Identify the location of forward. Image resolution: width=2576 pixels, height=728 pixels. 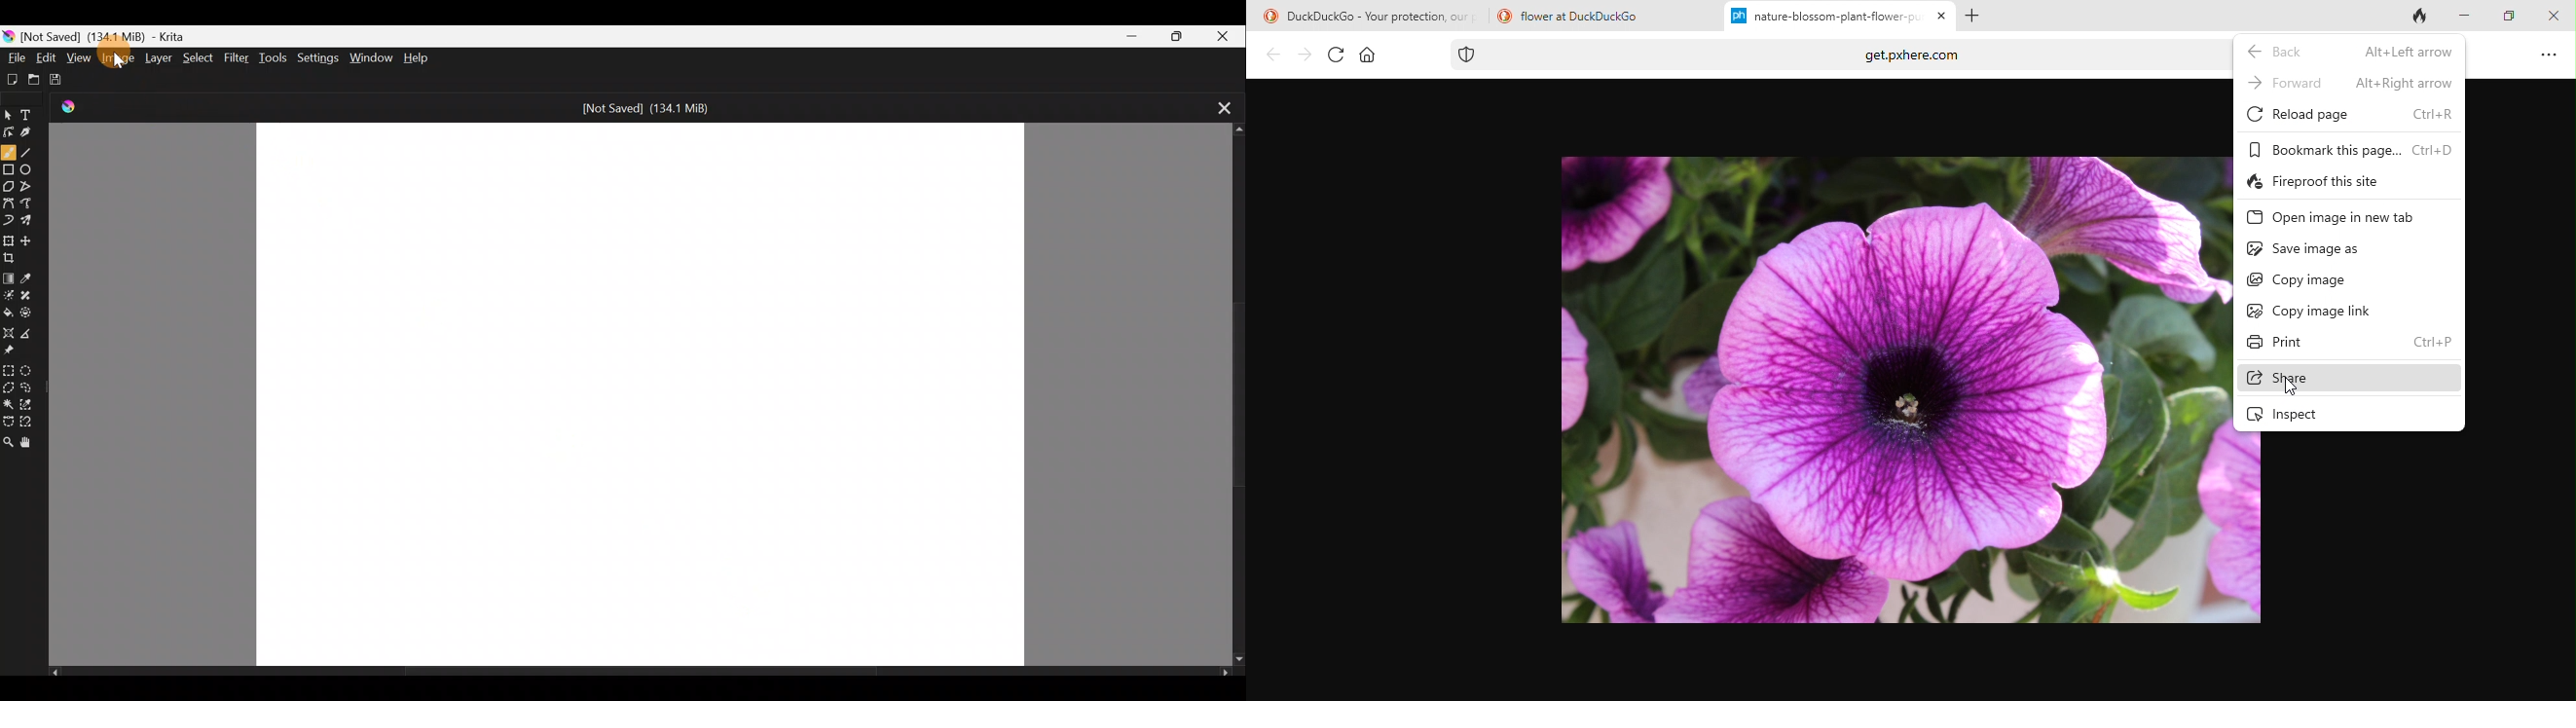
(2349, 82).